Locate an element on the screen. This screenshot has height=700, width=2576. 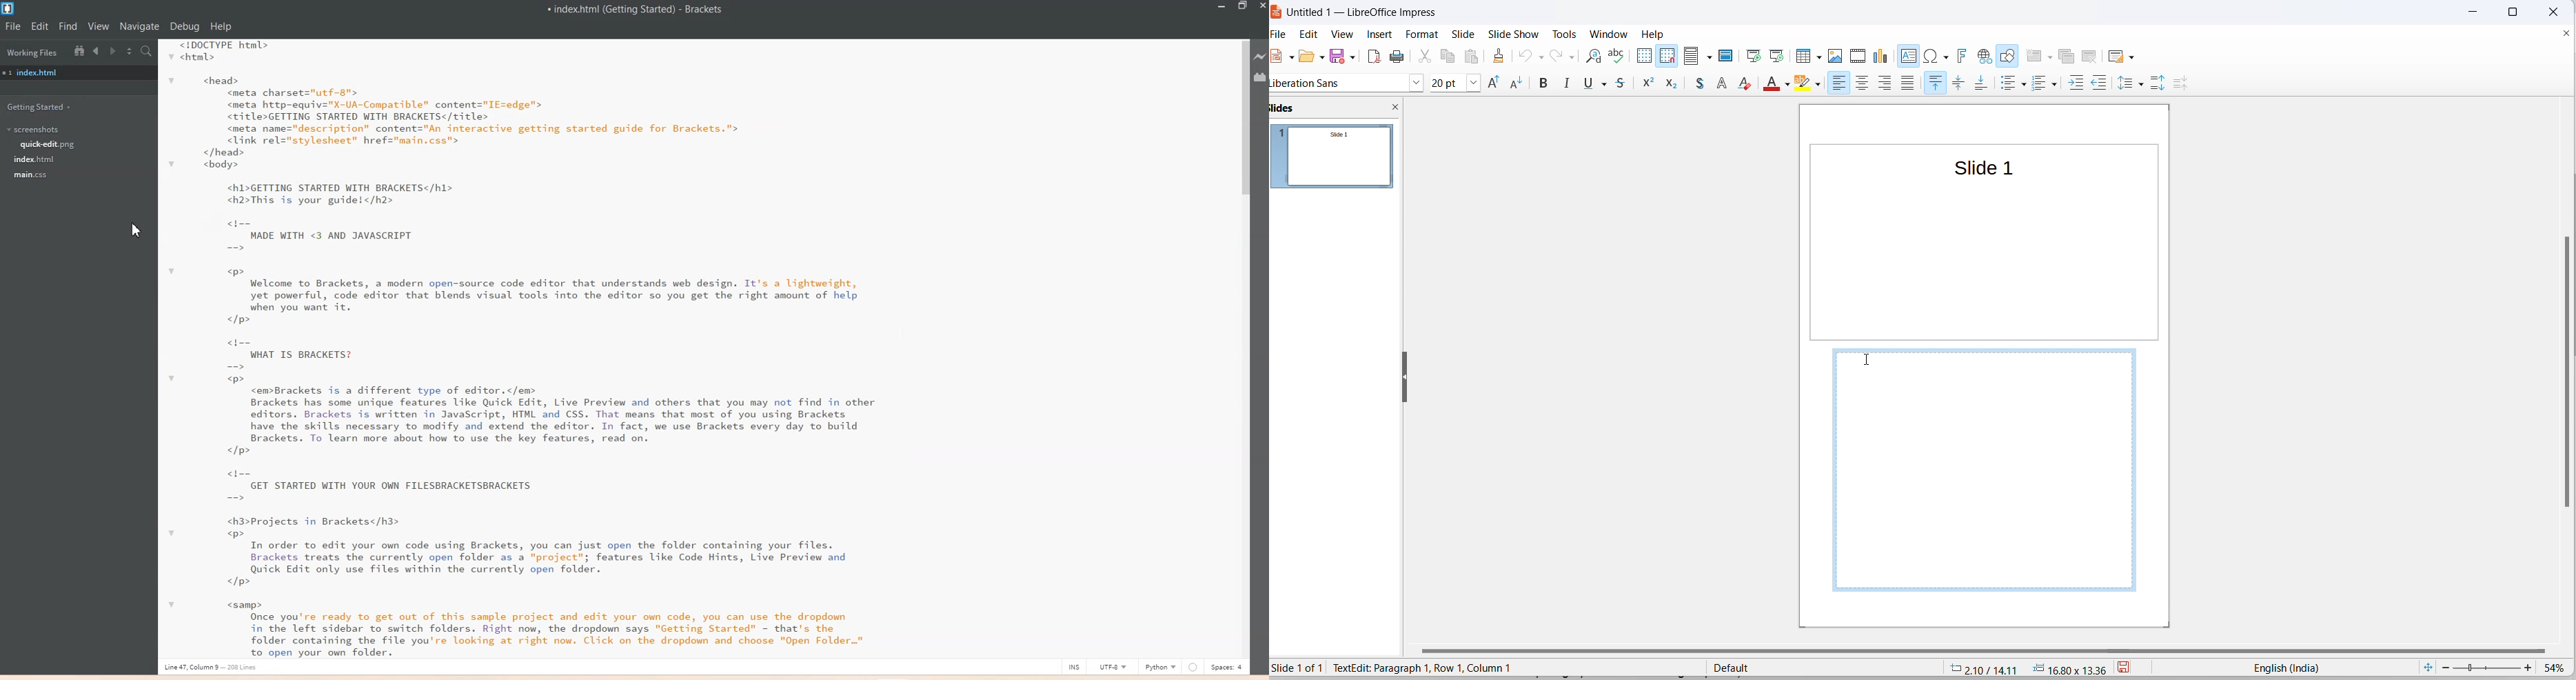
insert audio and video is located at coordinates (1858, 55).